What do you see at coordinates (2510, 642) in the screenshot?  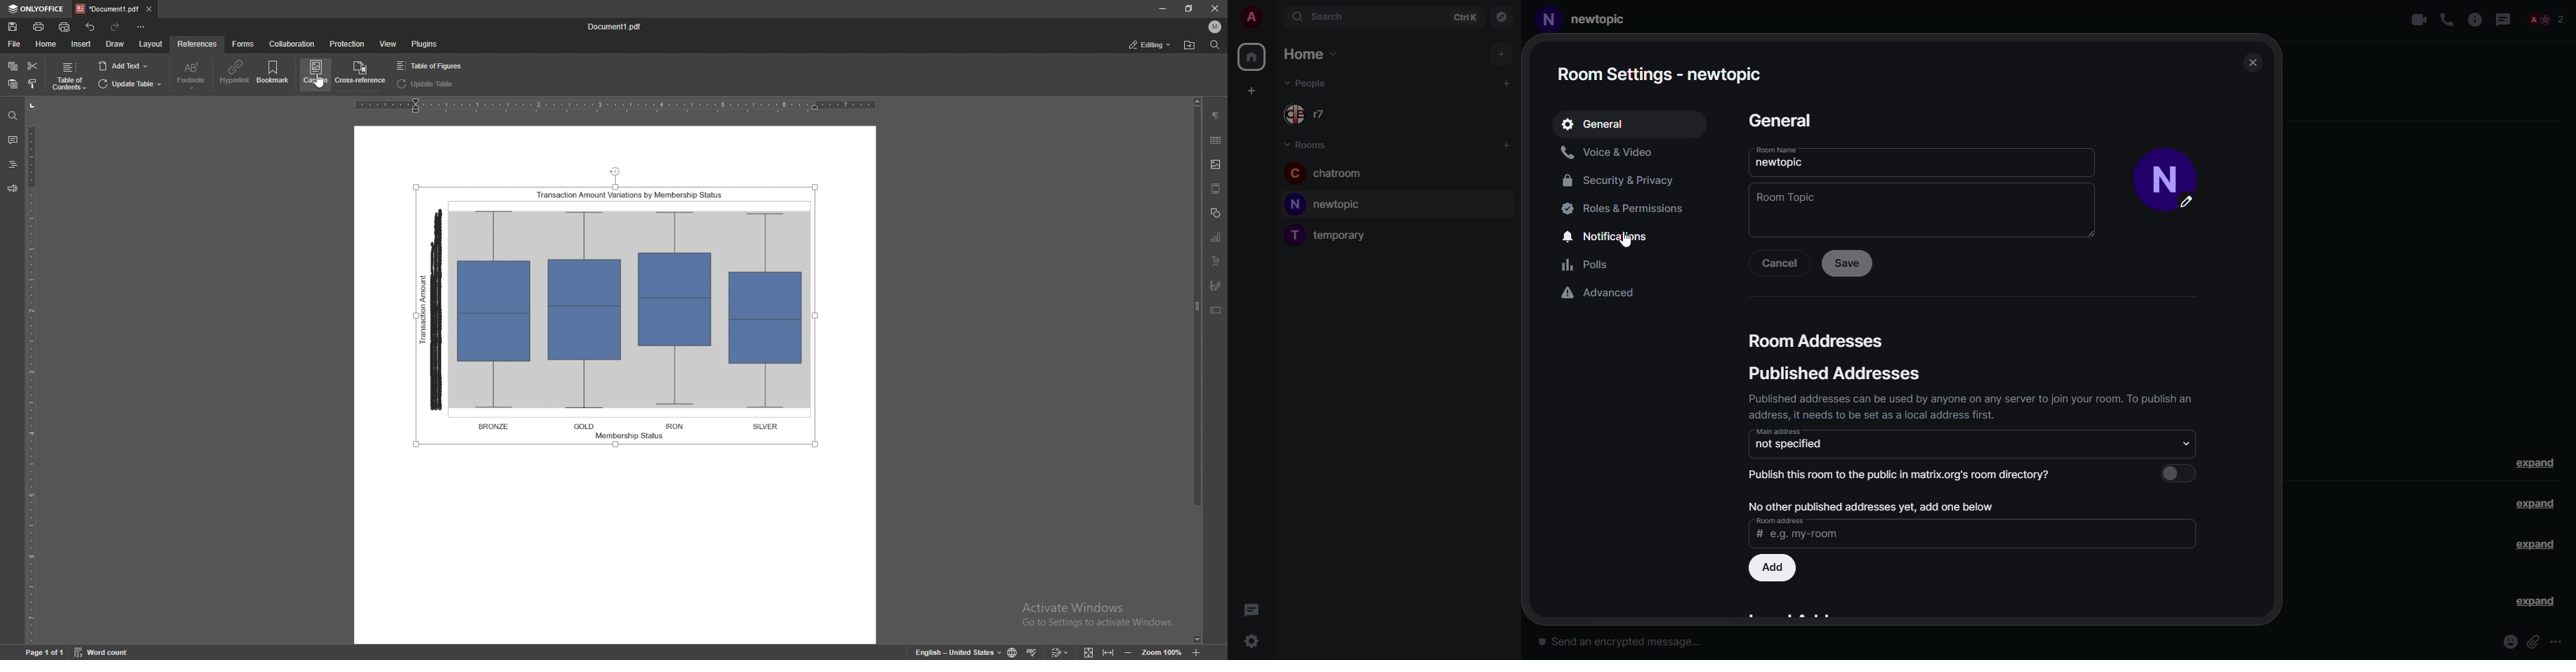 I see `emoji` at bounding box center [2510, 642].